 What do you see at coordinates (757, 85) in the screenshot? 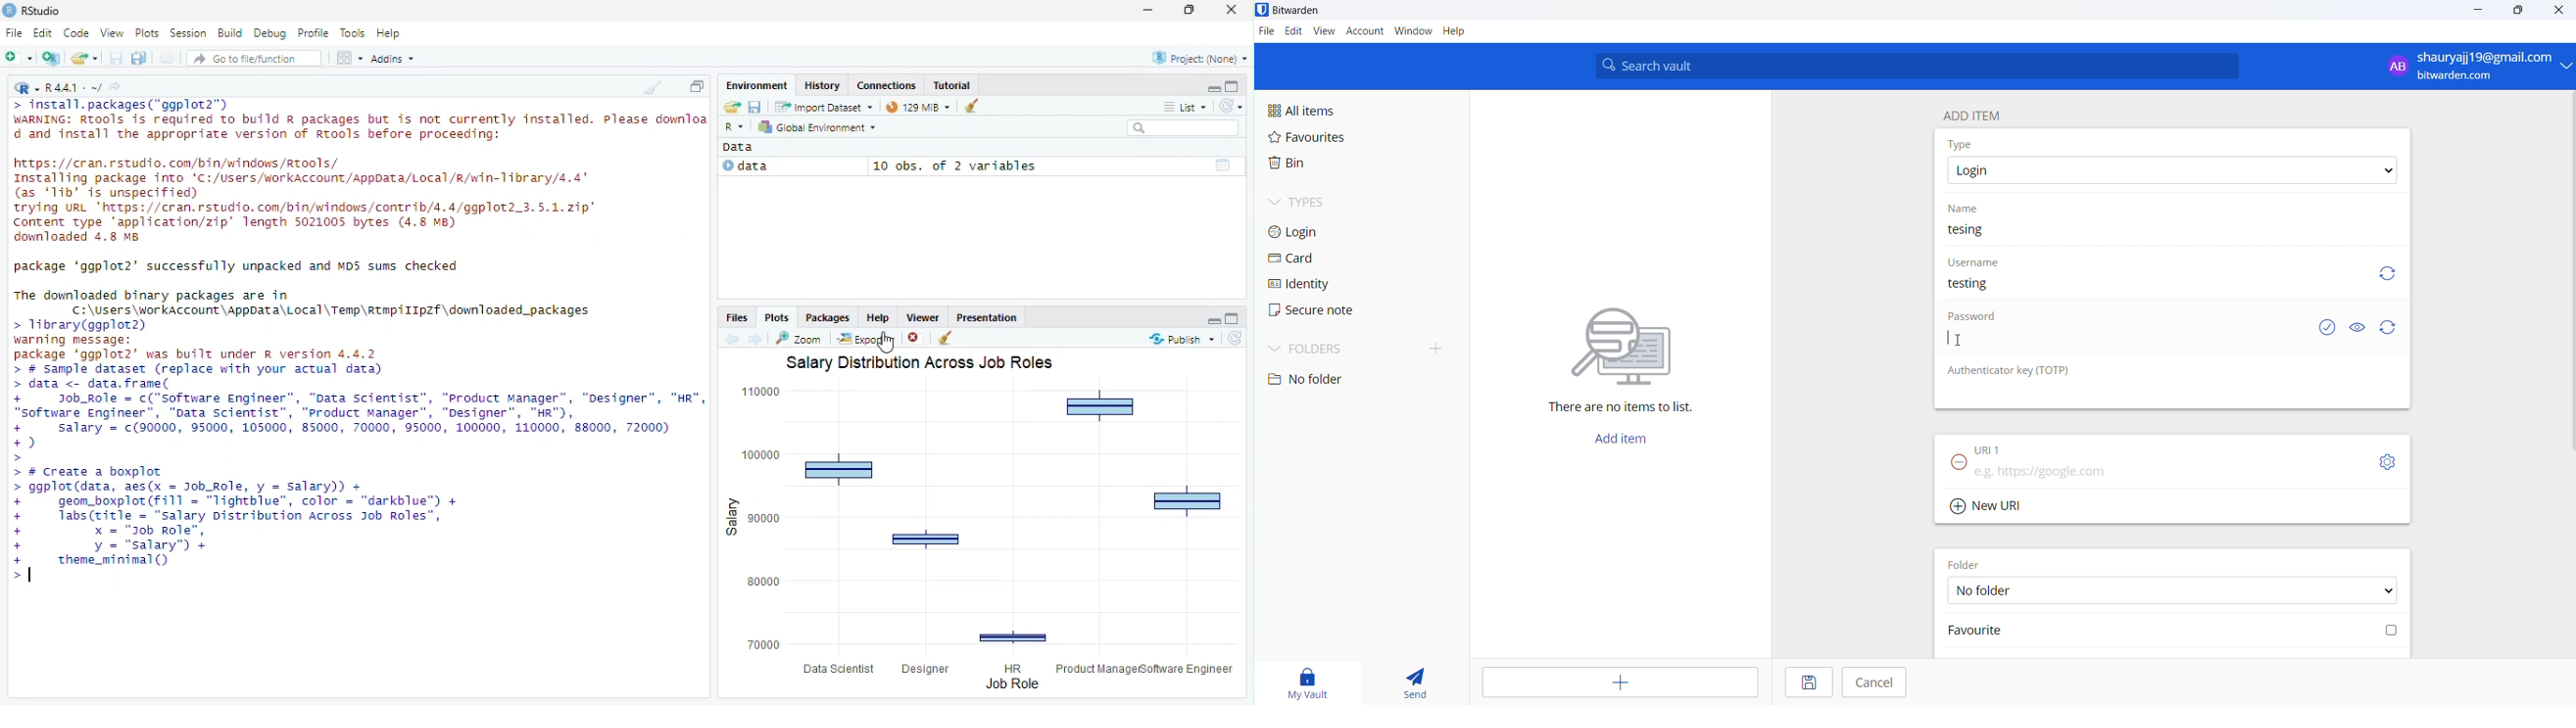
I see `Environment` at bounding box center [757, 85].